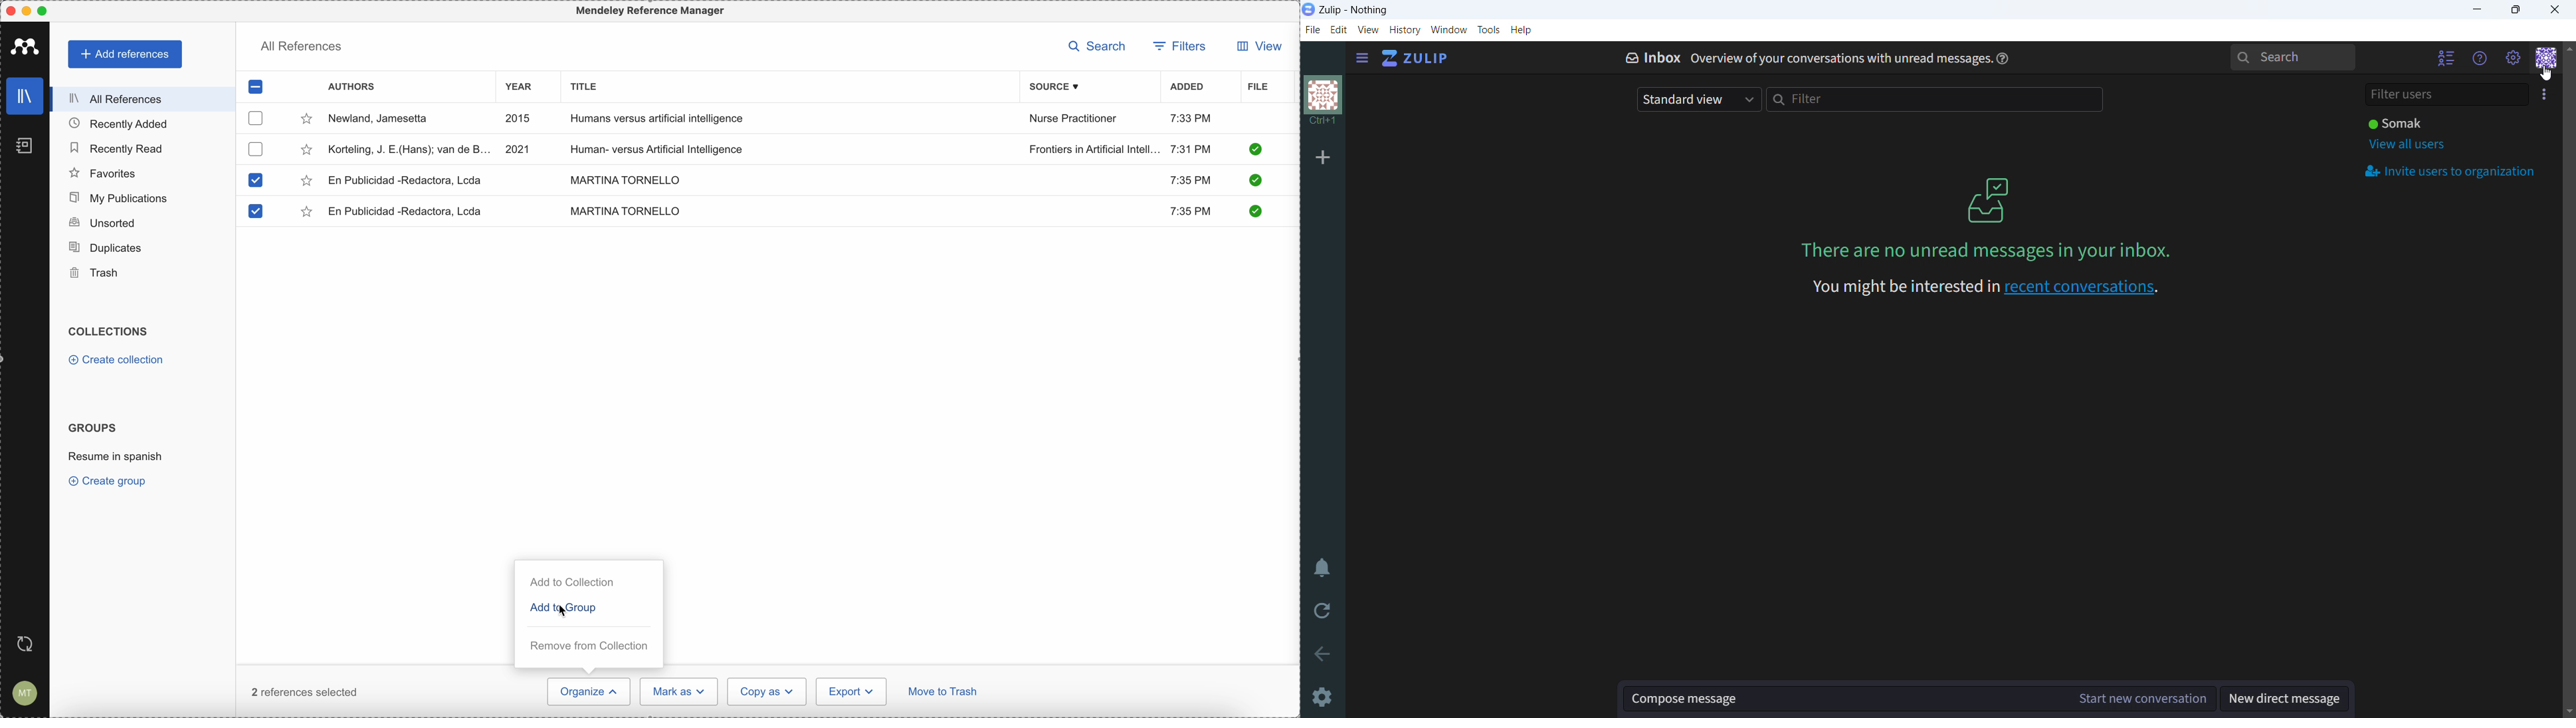 The image size is (2576, 728). What do you see at coordinates (254, 149) in the screenshot?
I see `checkbox` at bounding box center [254, 149].